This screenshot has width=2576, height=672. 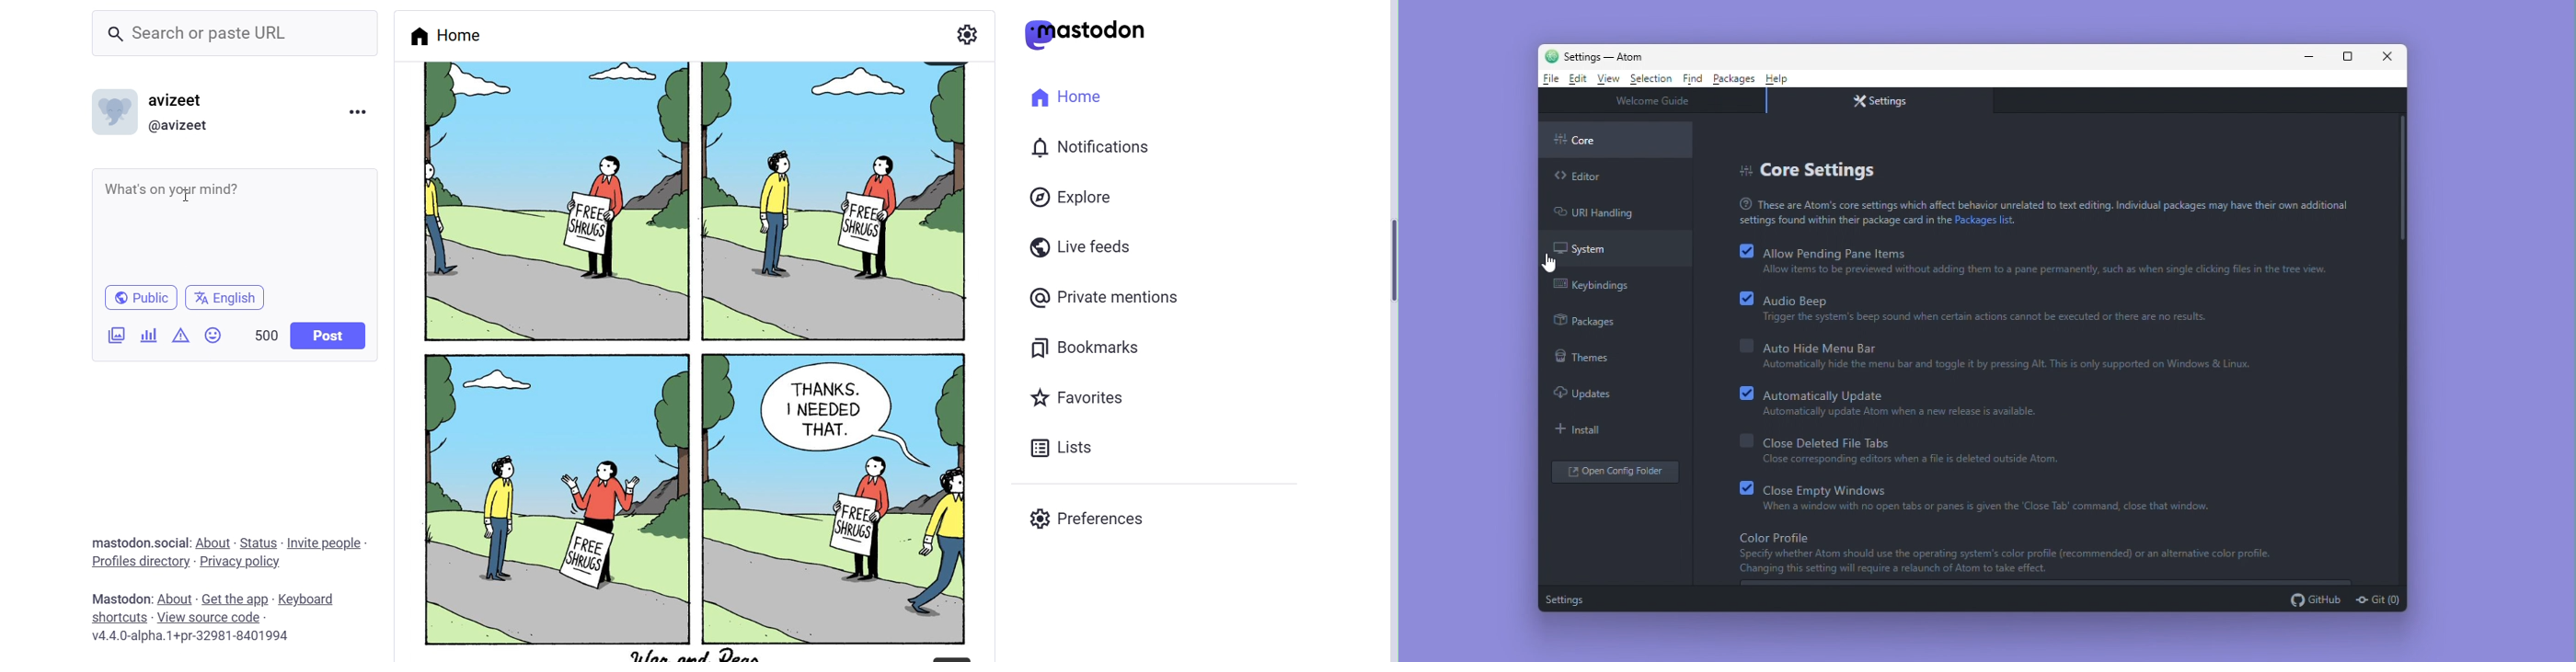 What do you see at coordinates (1081, 396) in the screenshot?
I see `Favorites` at bounding box center [1081, 396].